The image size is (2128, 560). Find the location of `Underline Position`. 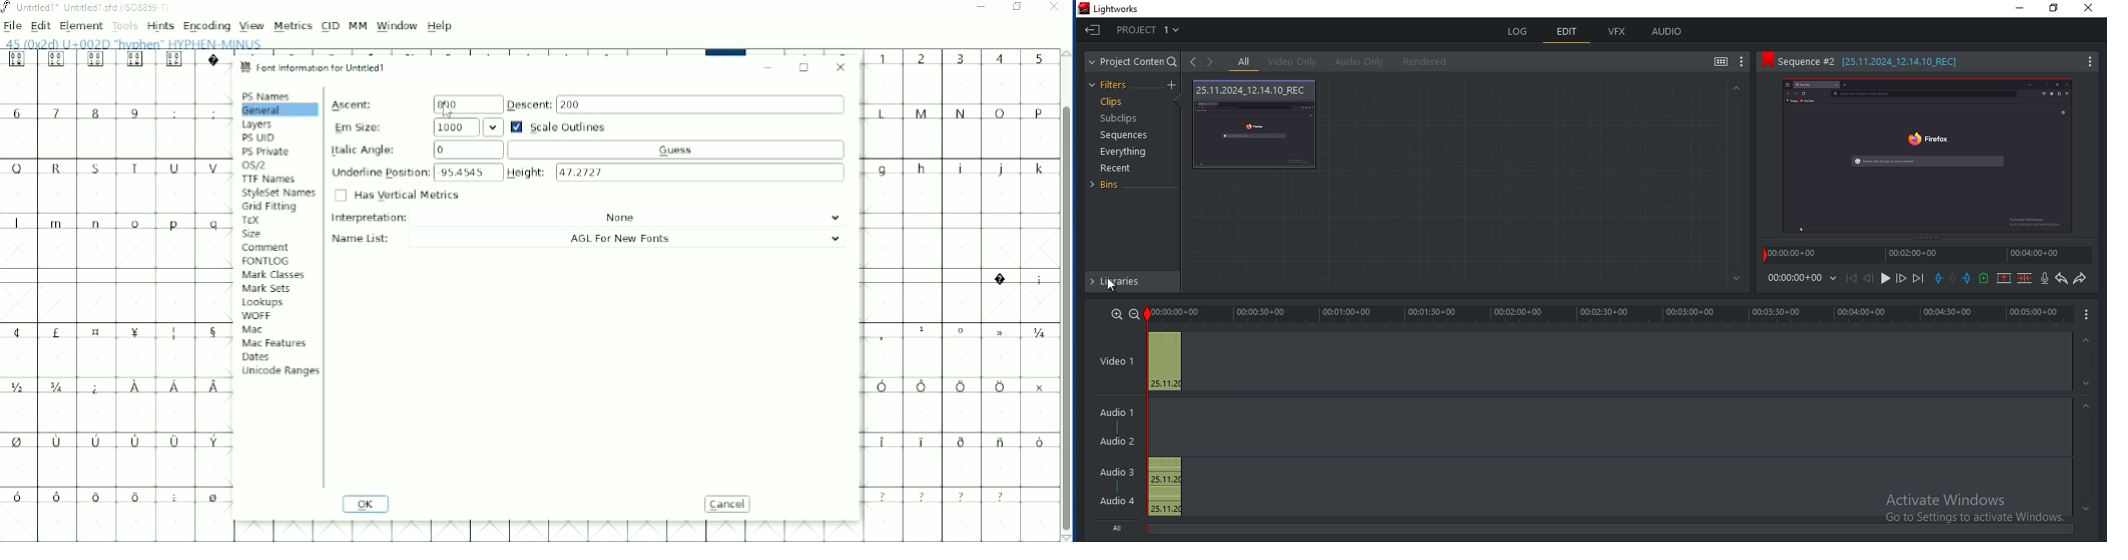

Underline Position is located at coordinates (416, 172).